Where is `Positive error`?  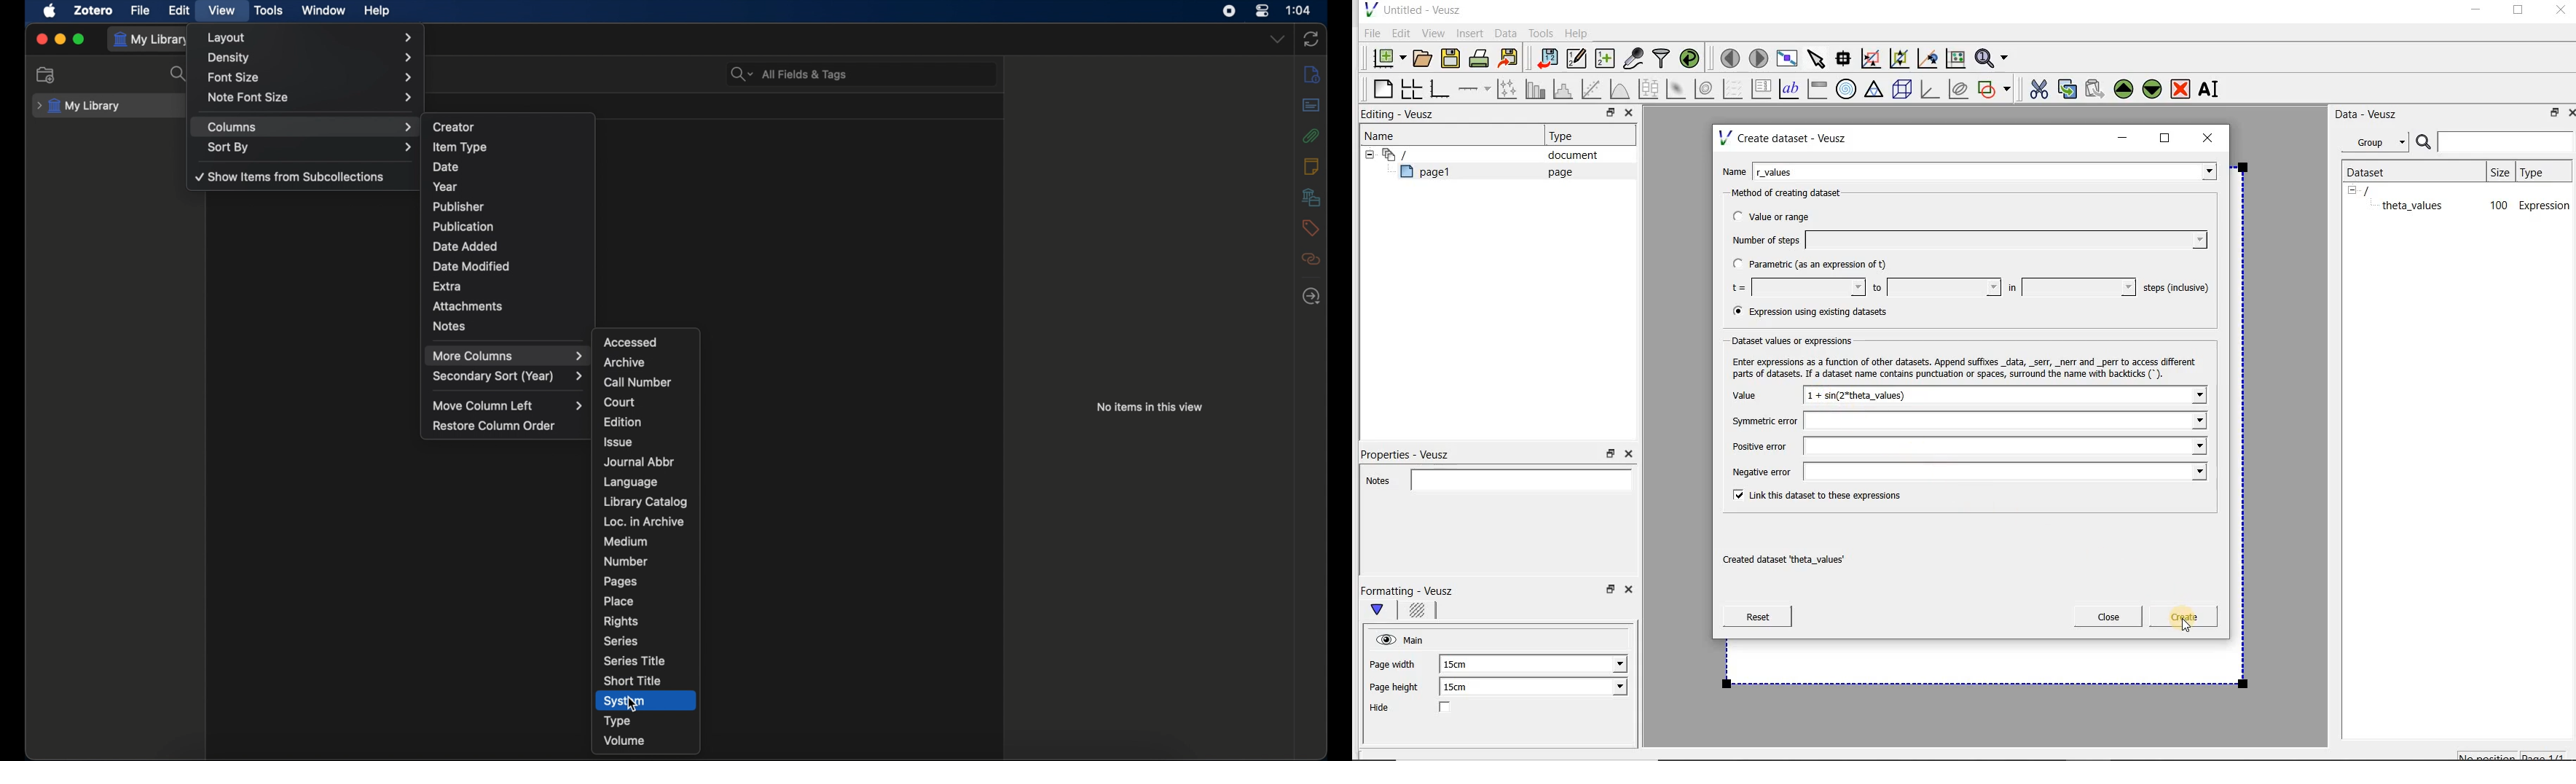
Positive error is located at coordinates (1966, 446).